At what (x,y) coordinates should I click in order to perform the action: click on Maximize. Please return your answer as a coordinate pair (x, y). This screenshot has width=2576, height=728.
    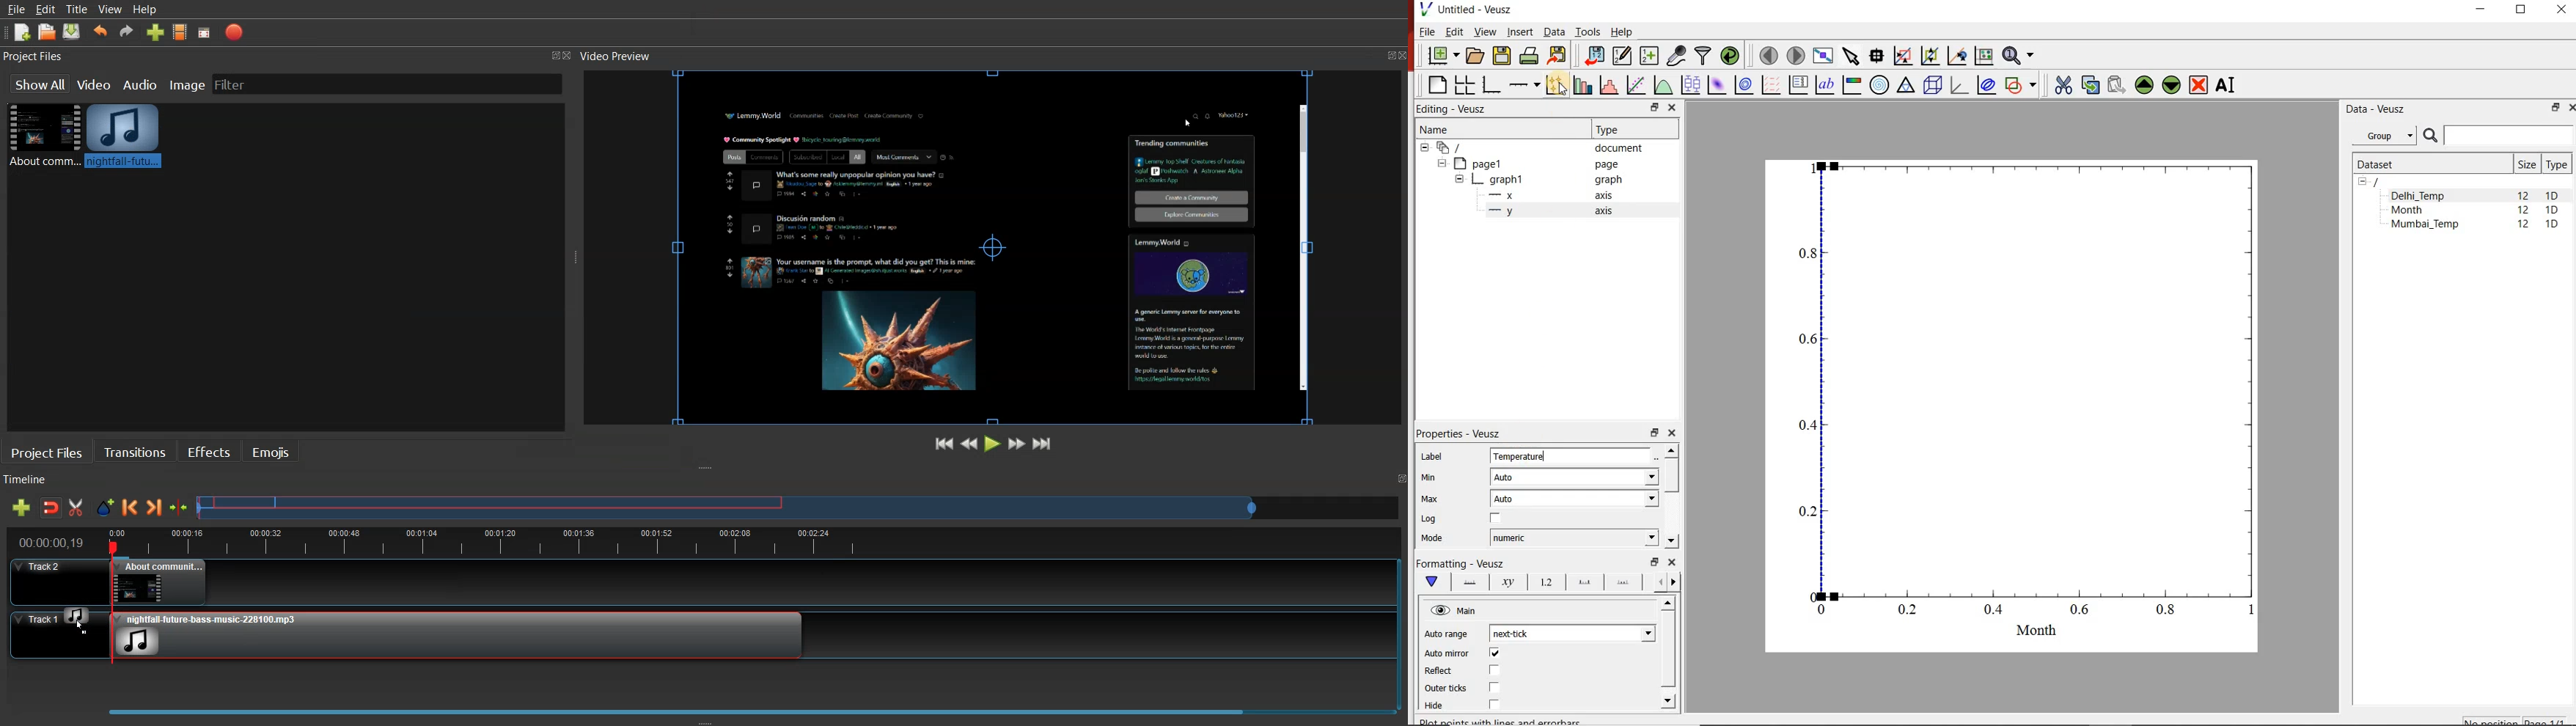
    Looking at the image, I should click on (1381, 53).